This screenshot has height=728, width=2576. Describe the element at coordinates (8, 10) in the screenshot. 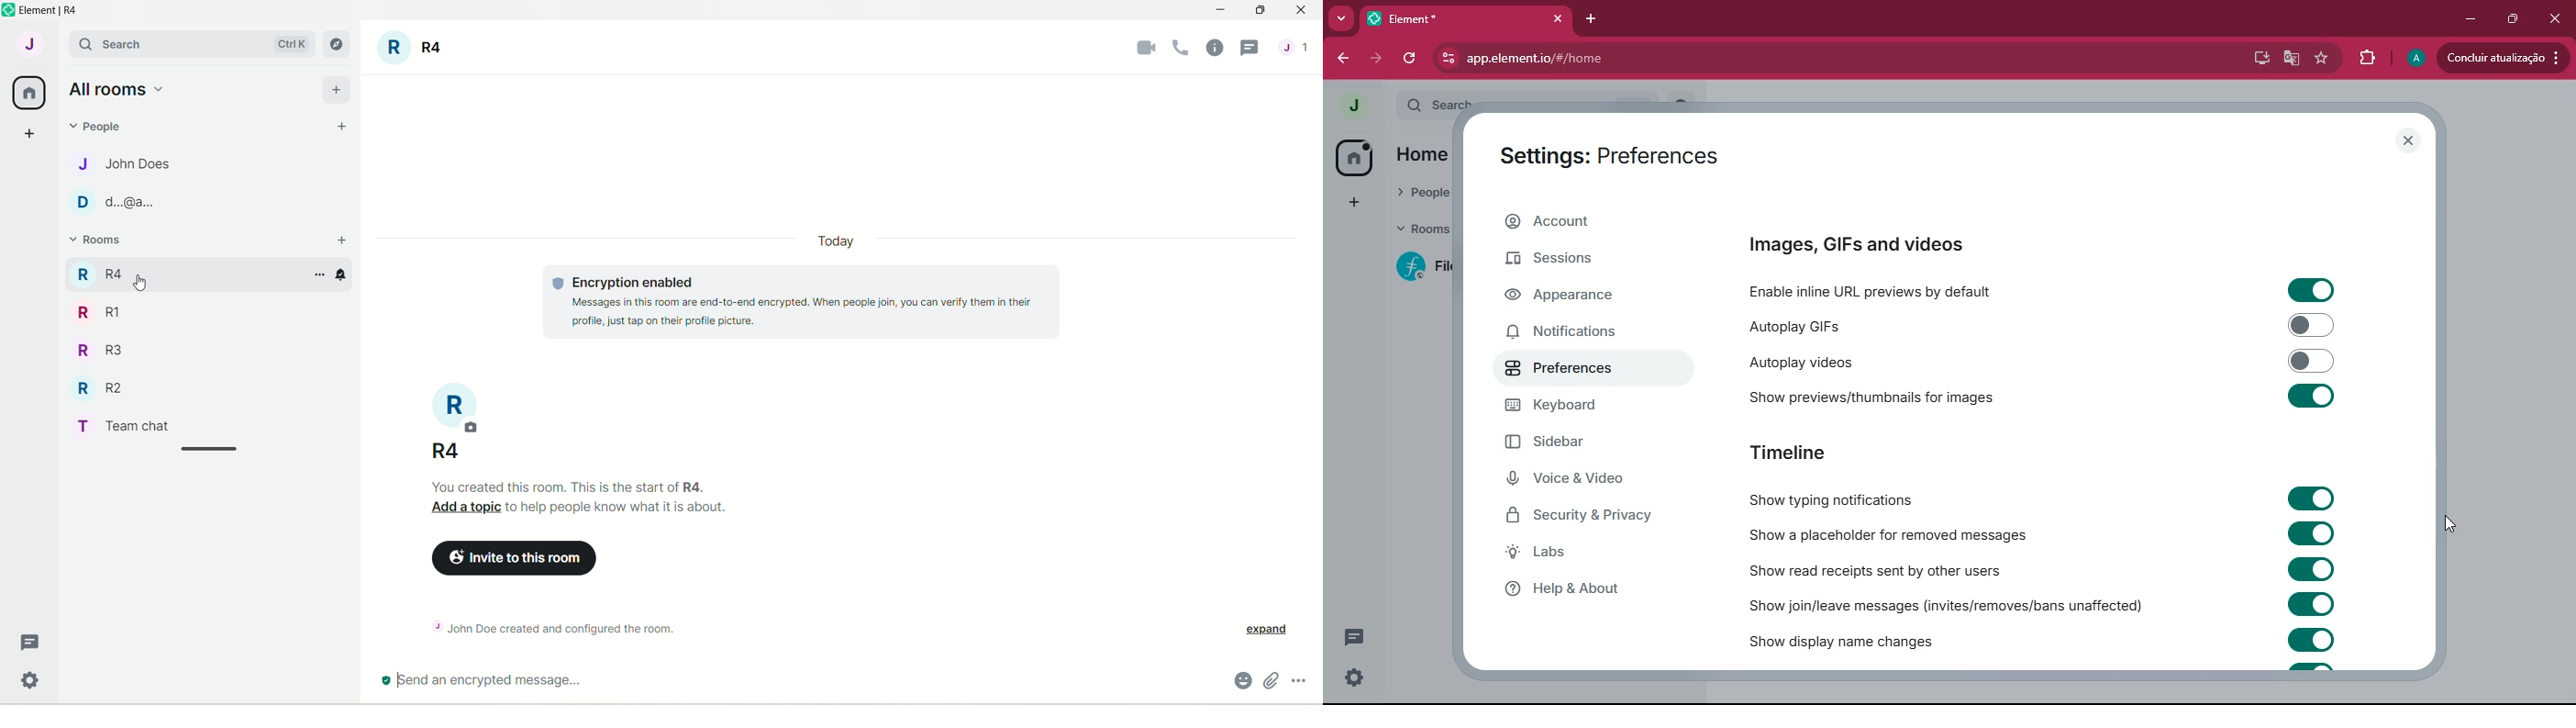

I see `logo` at that location.